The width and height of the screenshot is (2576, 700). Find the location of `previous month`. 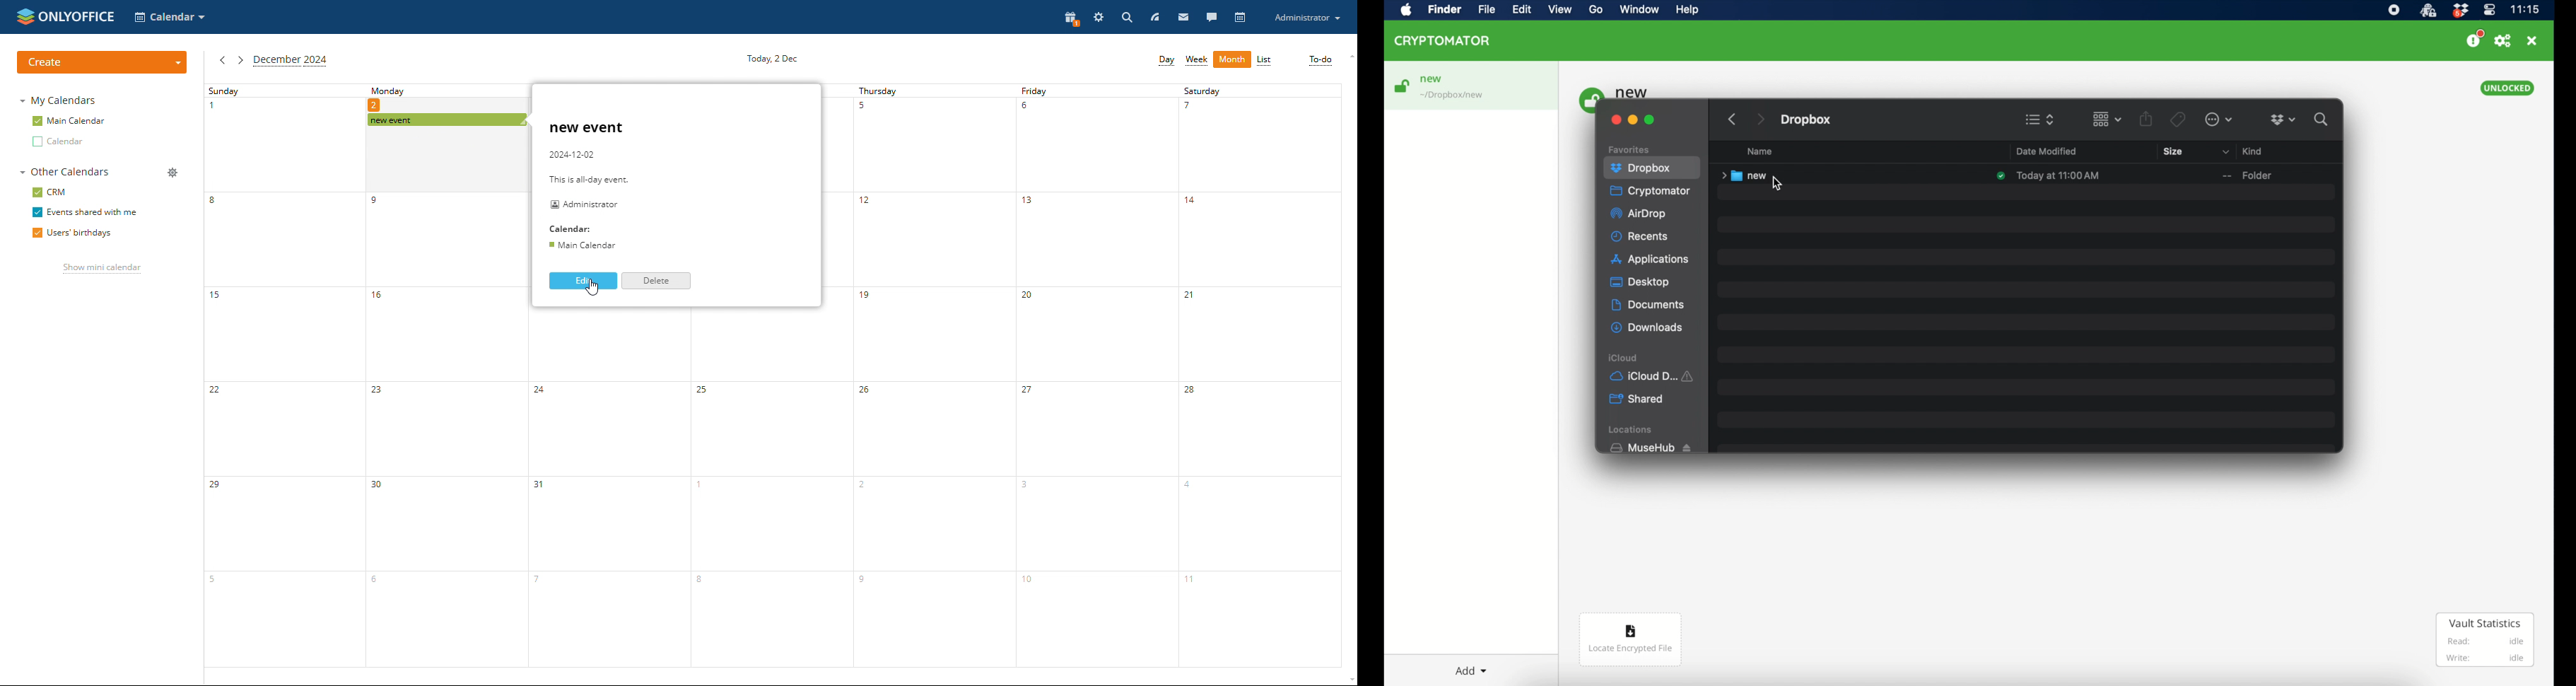

previous month is located at coordinates (222, 60).